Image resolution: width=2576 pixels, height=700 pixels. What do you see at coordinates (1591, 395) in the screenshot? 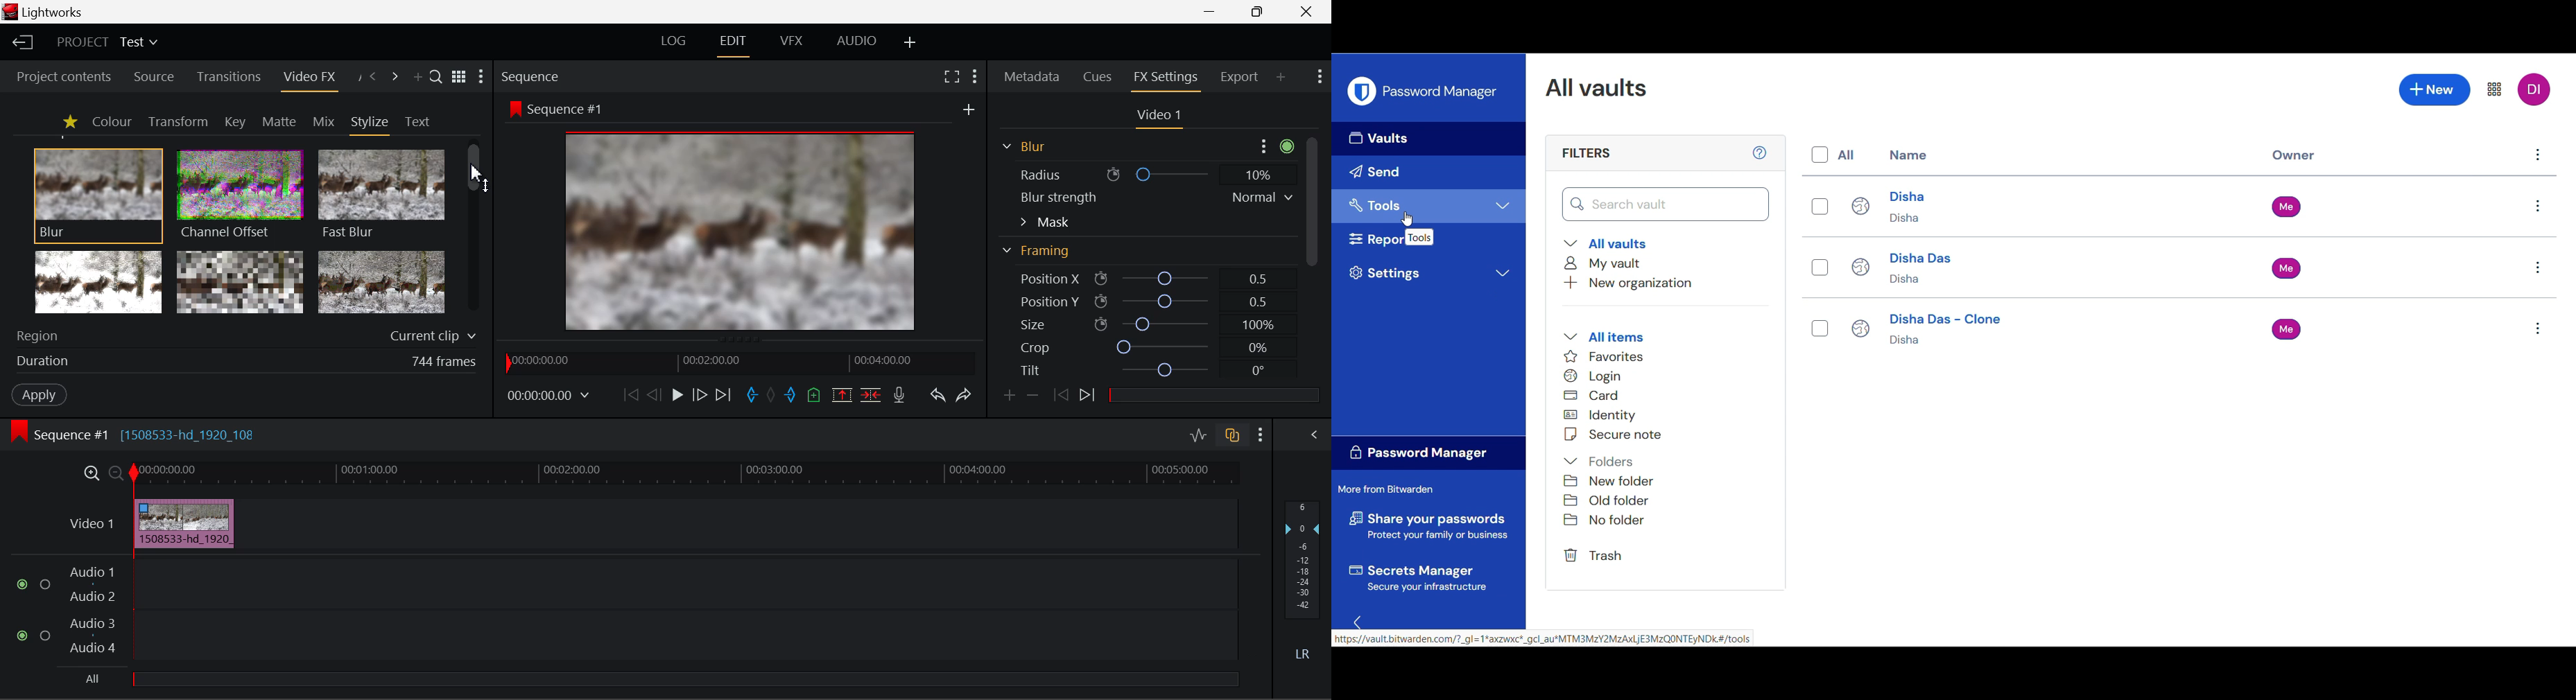
I see `Card` at bounding box center [1591, 395].